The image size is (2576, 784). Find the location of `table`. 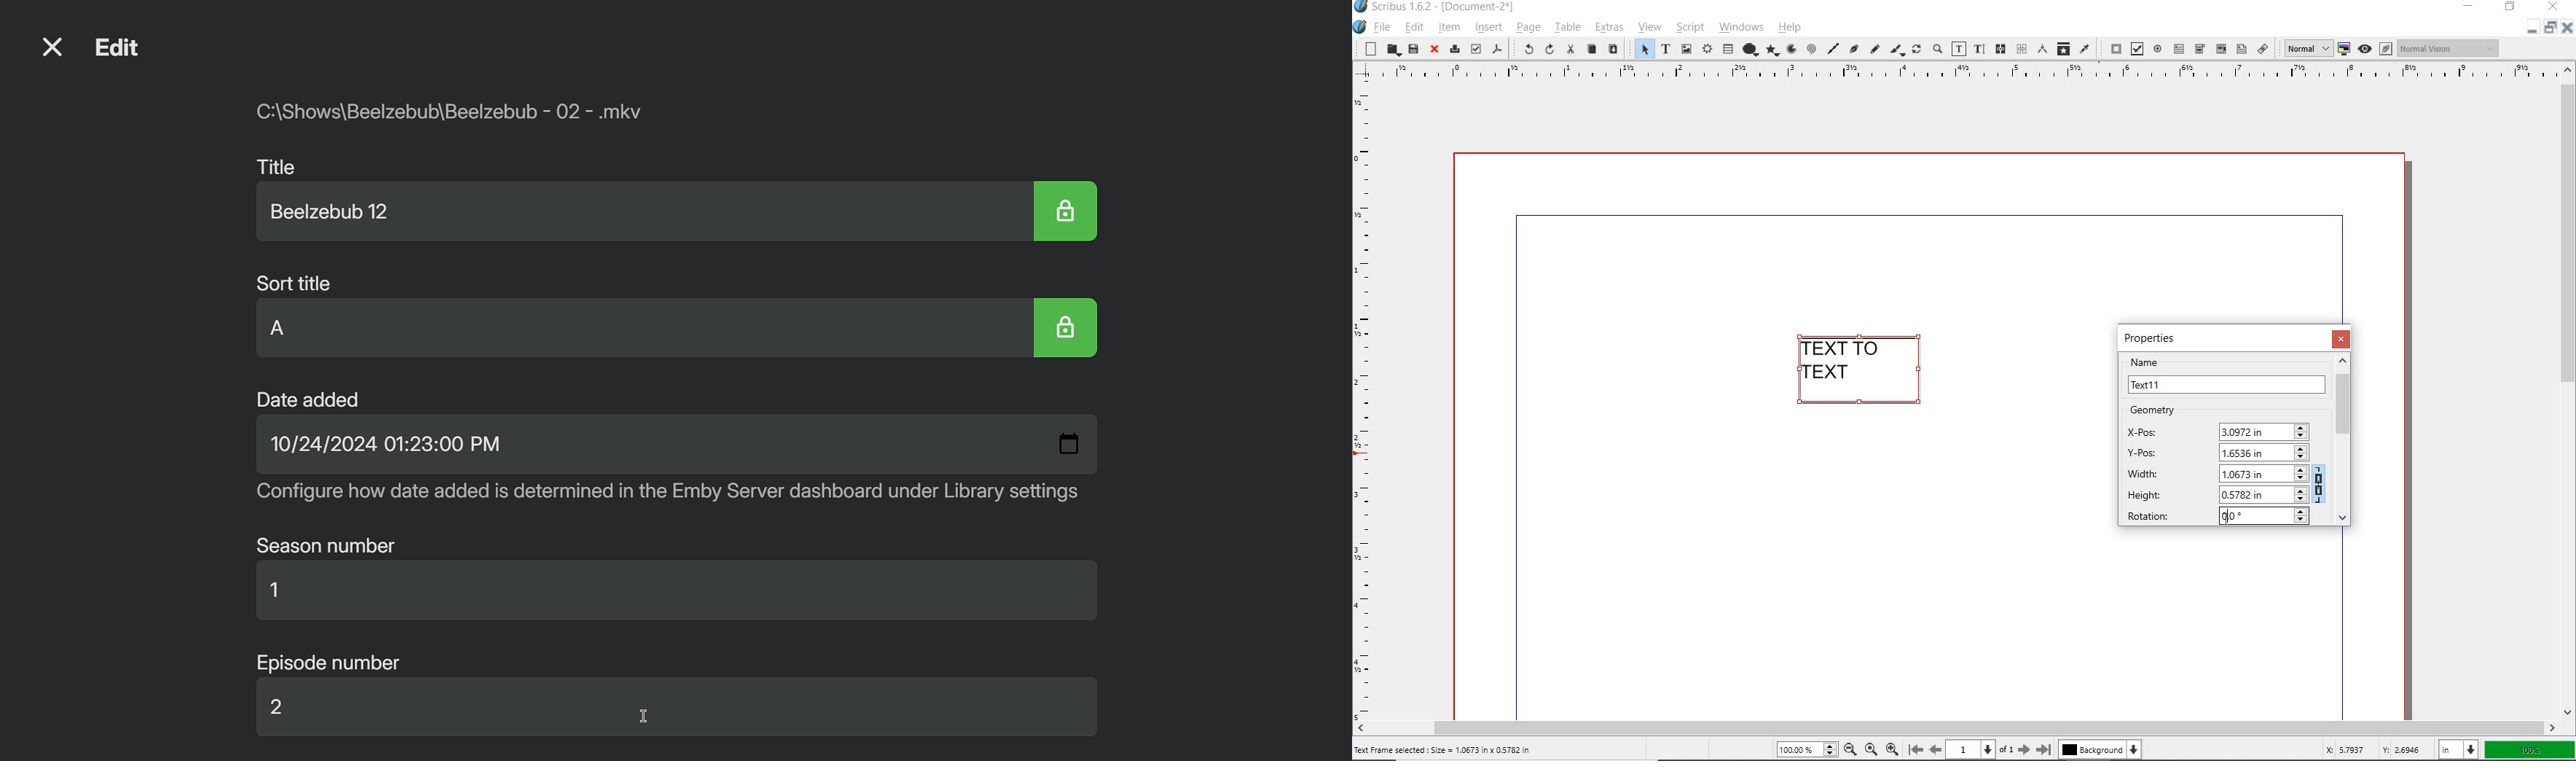

table is located at coordinates (1566, 27).